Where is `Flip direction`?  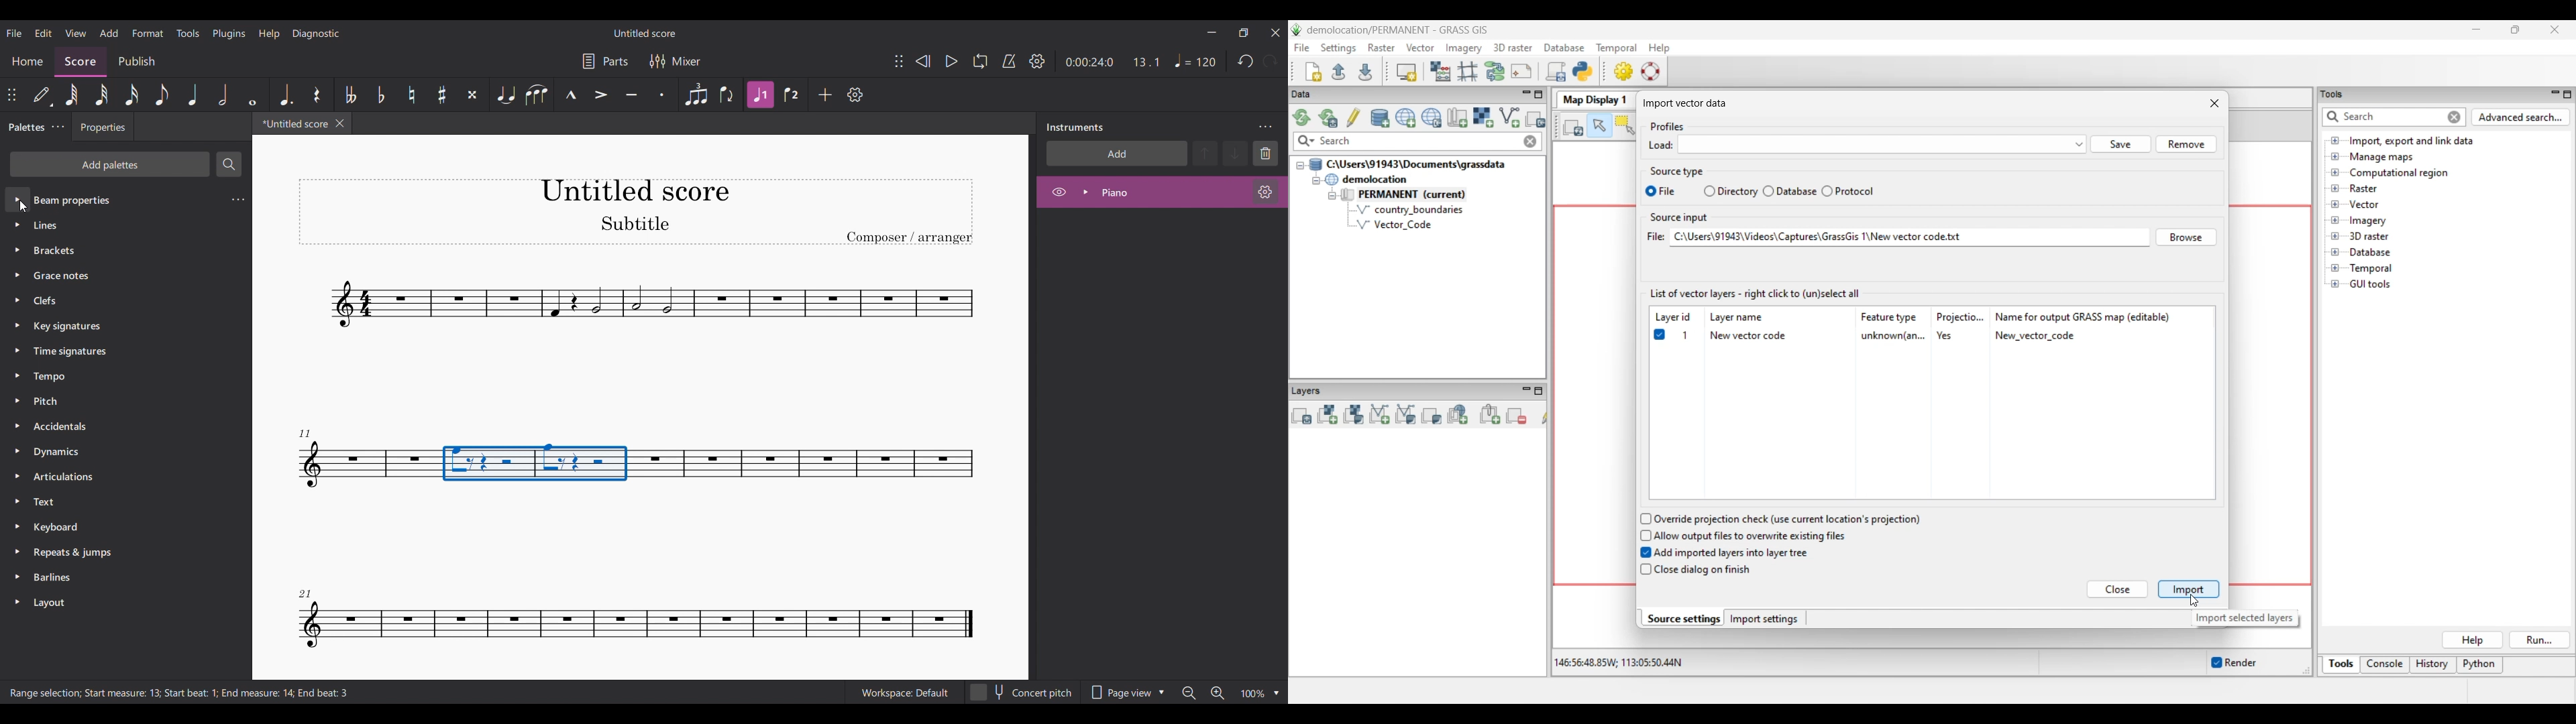 Flip direction is located at coordinates (727, 95).